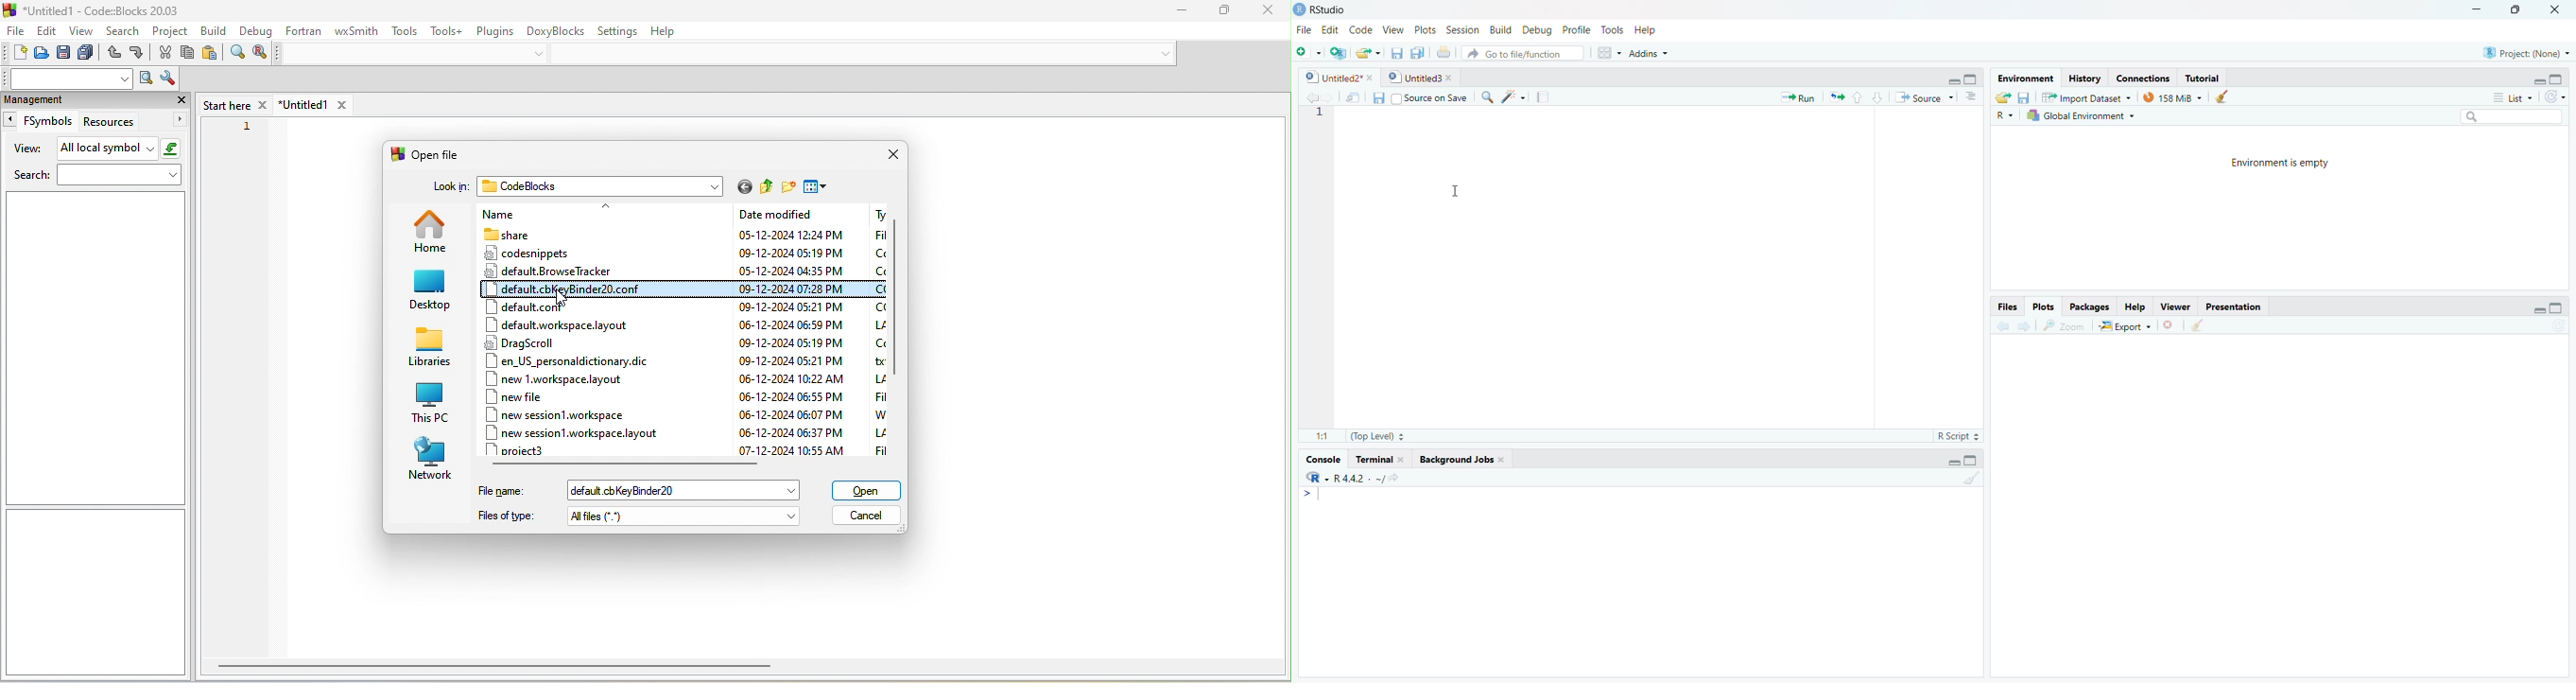  What do you see at coordinates (1454, 192) in the screenshot?
I see `text cursor` at bounding box center [1454, 192].